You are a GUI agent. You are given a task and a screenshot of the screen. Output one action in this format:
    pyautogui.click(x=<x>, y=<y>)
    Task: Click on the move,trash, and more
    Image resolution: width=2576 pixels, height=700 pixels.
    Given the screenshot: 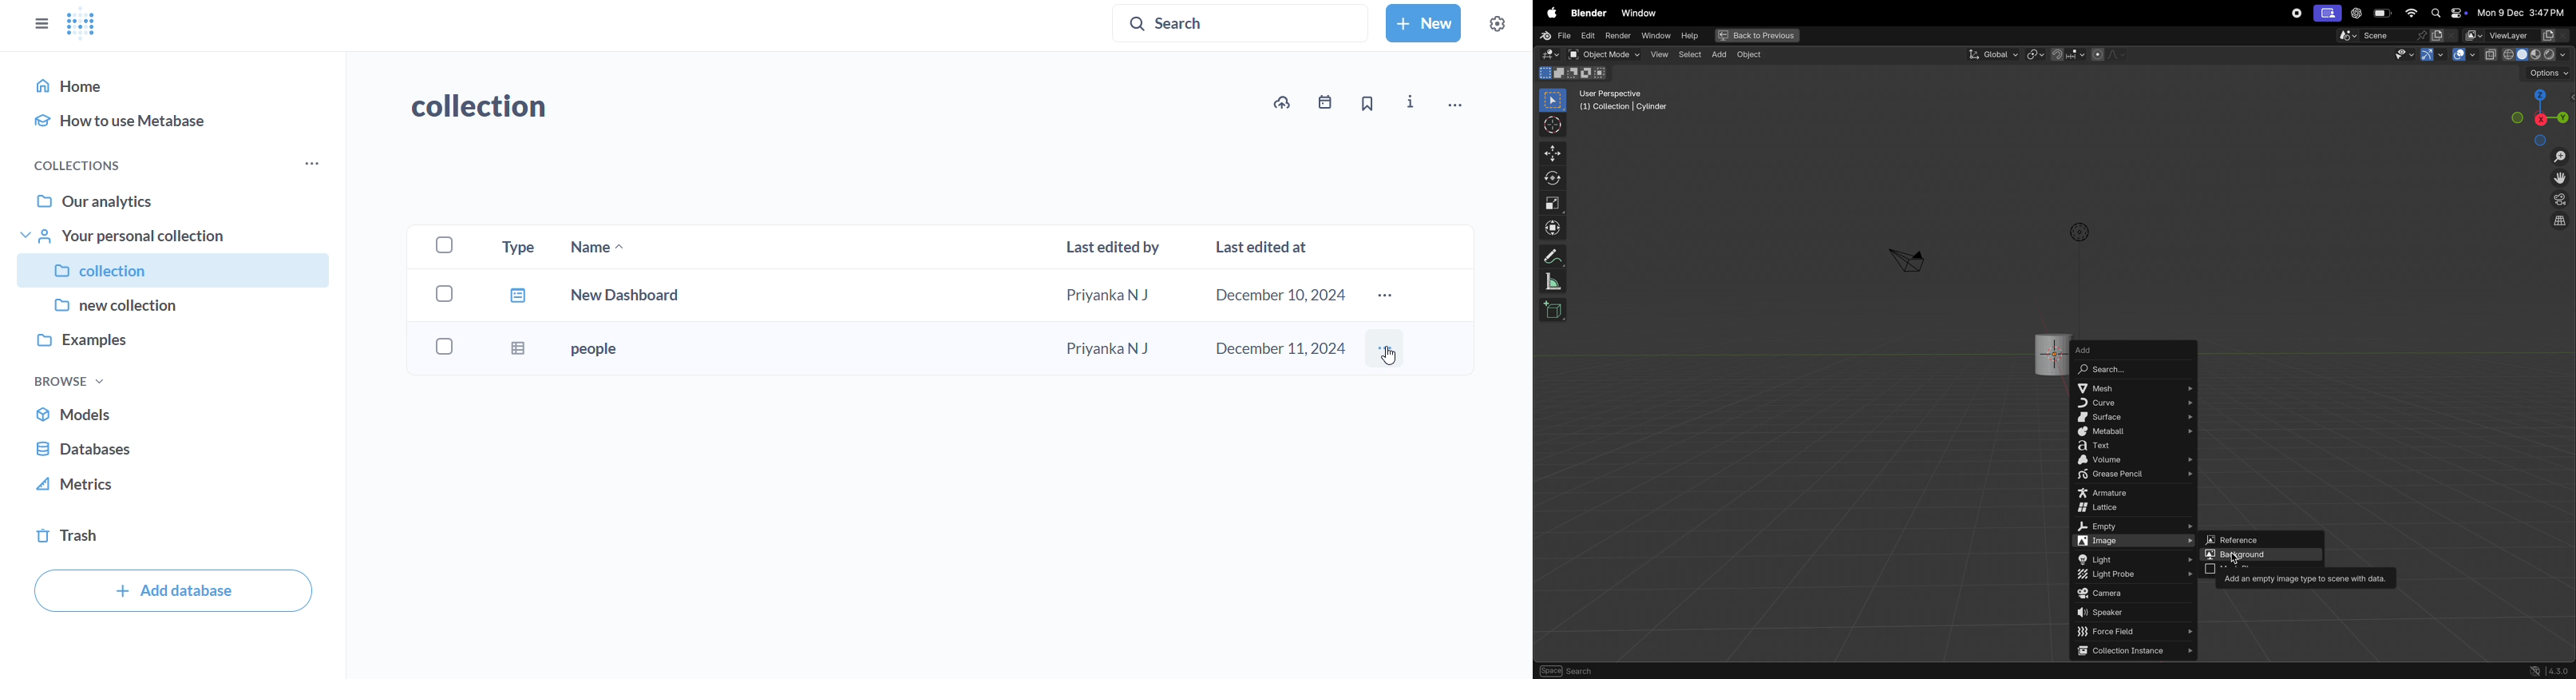 What is the action you would take?
    pyautogui.click(x=1454, y=107)
    